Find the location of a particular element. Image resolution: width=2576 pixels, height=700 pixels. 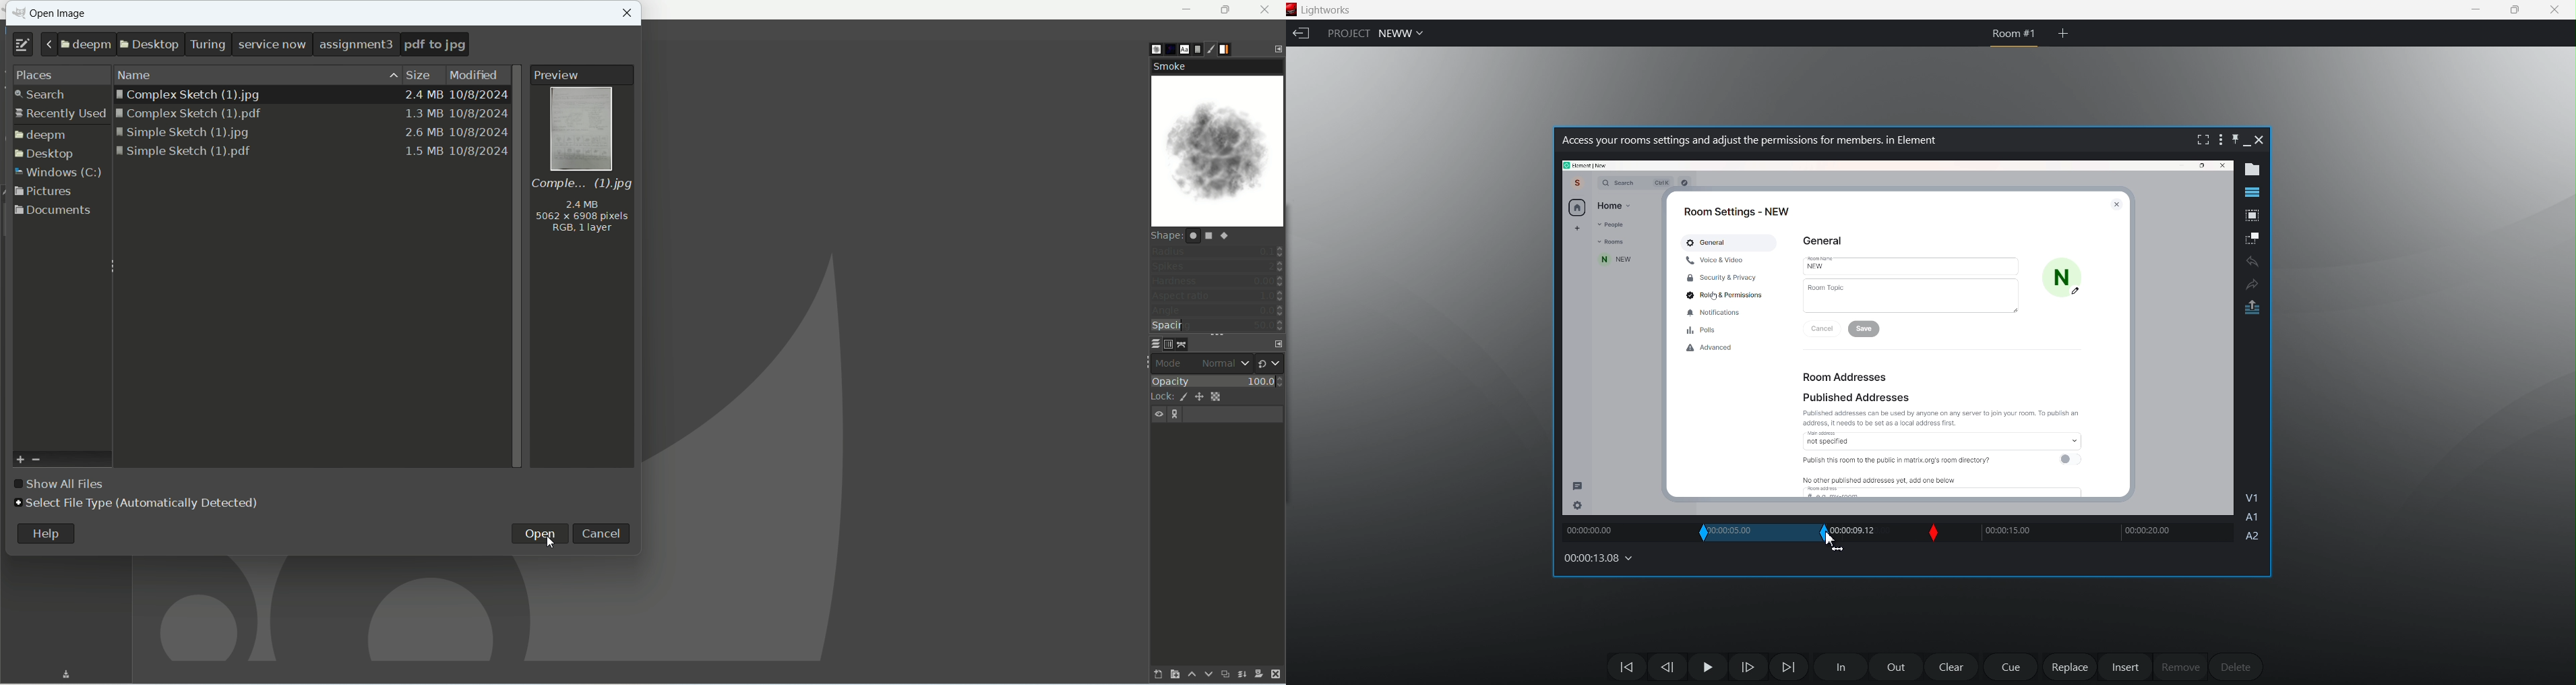

replace is located at coordinates (2066, 665).